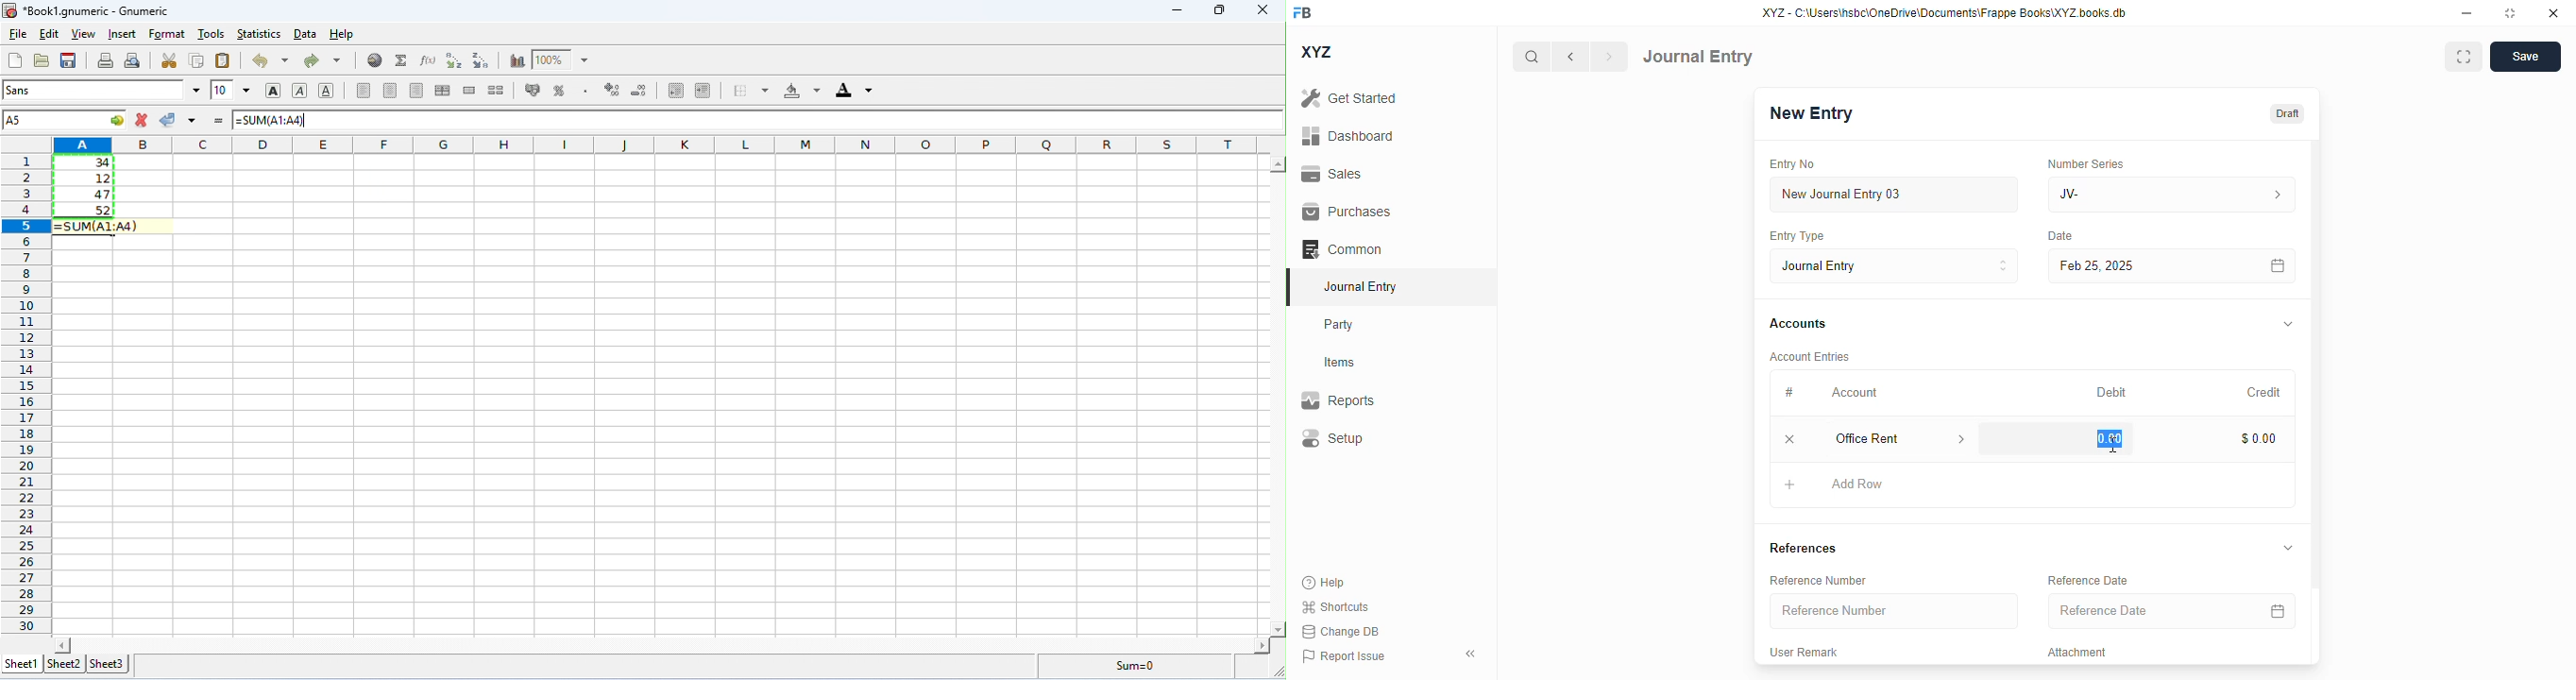  What do you see at coordinates (1855, 393) in the screenshot?
I see `account` at bounding box center [1855, 393].